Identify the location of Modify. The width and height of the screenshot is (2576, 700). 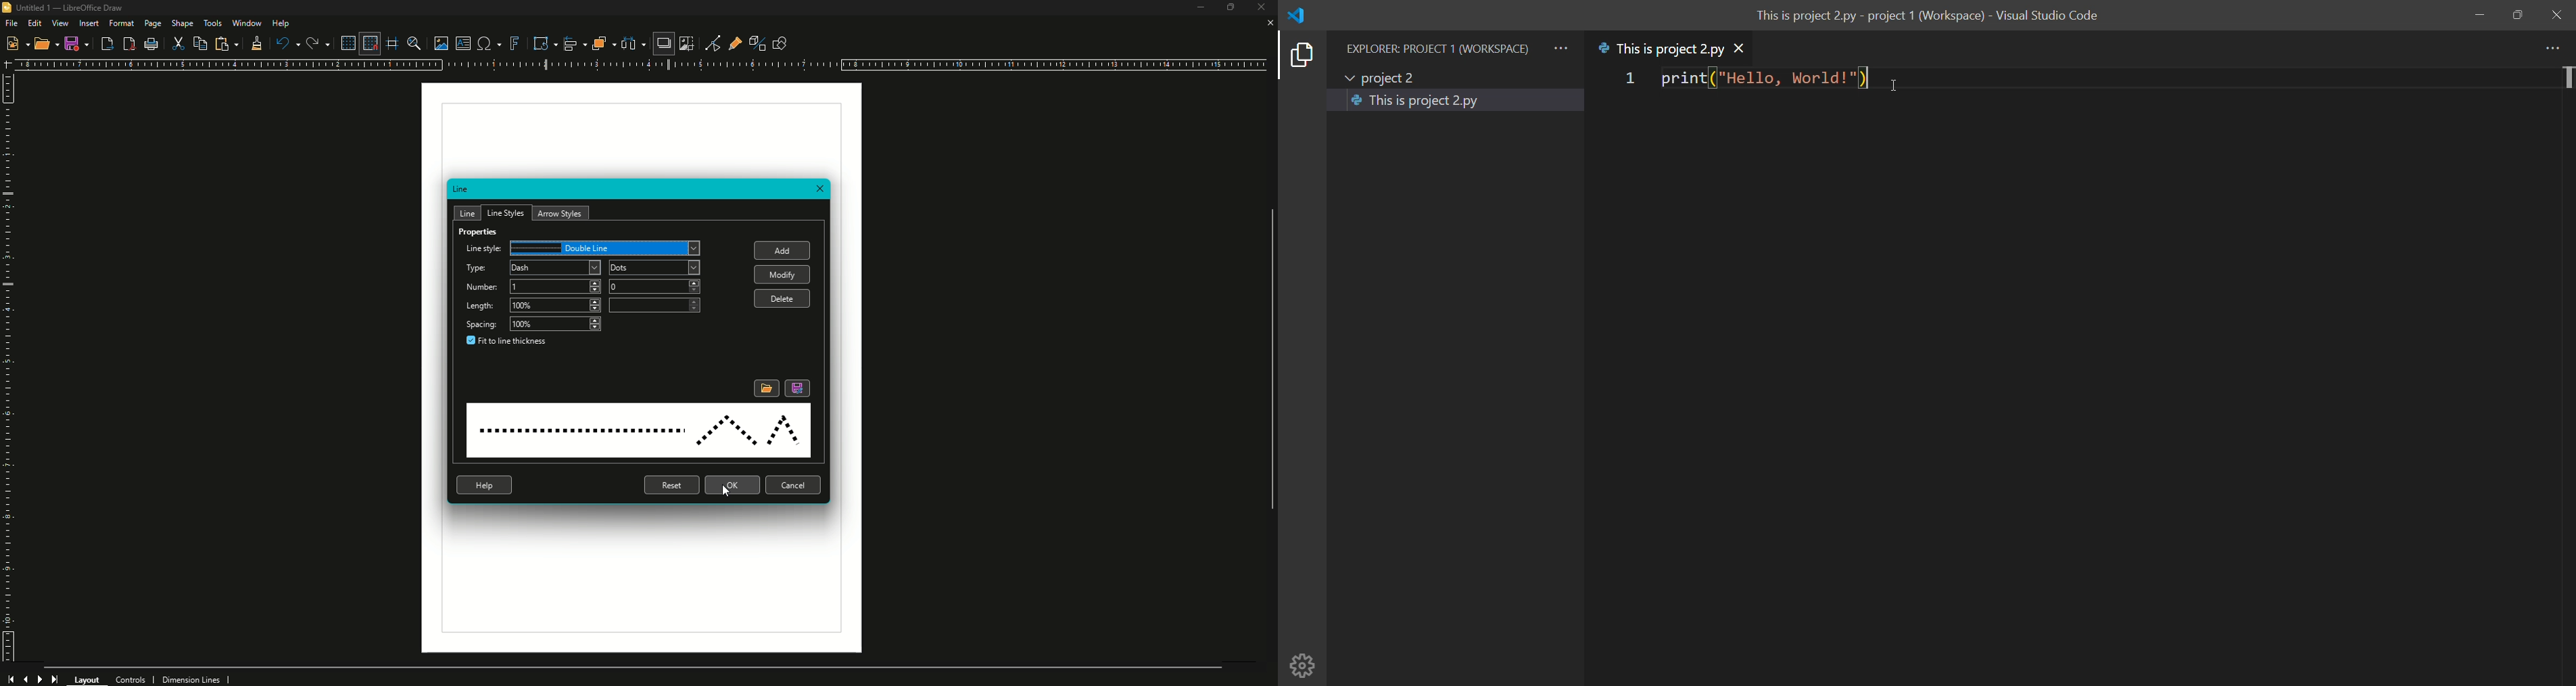
(781, 274).